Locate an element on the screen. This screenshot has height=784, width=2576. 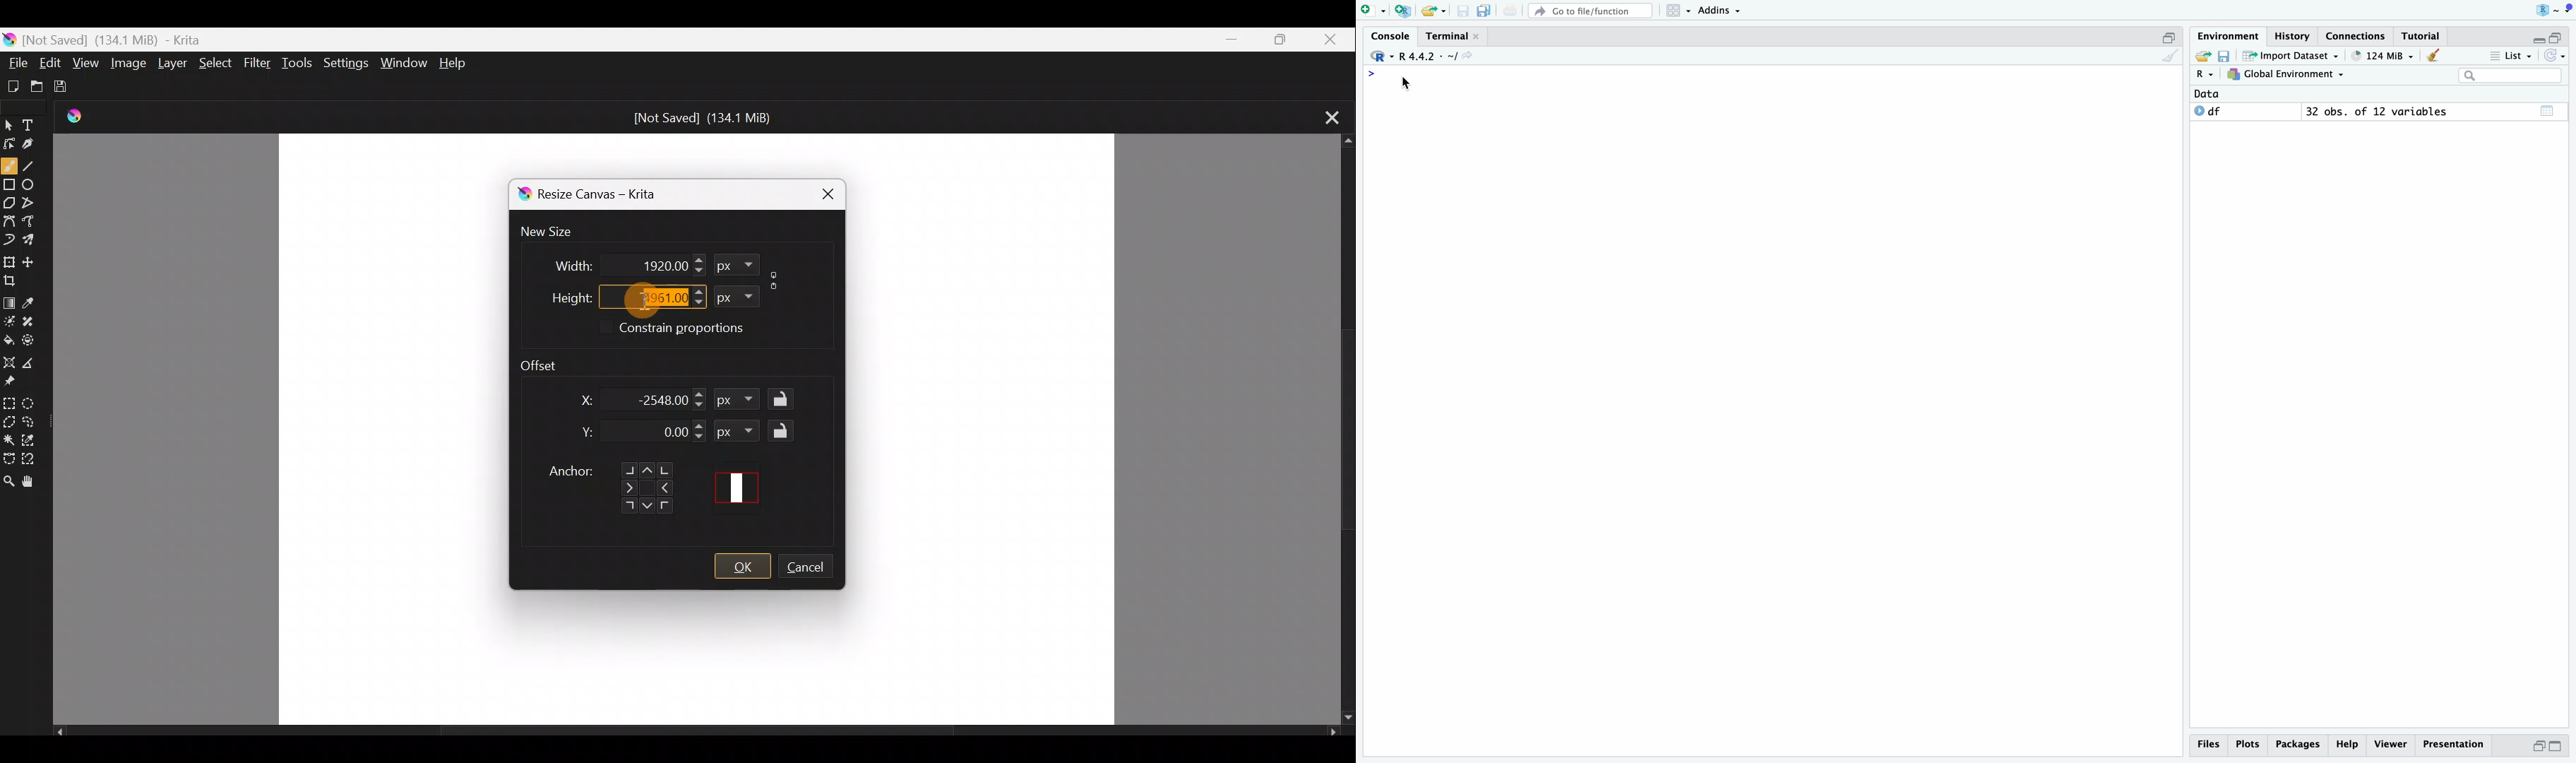
Rectangle tool is located at coordinates (10, 187).